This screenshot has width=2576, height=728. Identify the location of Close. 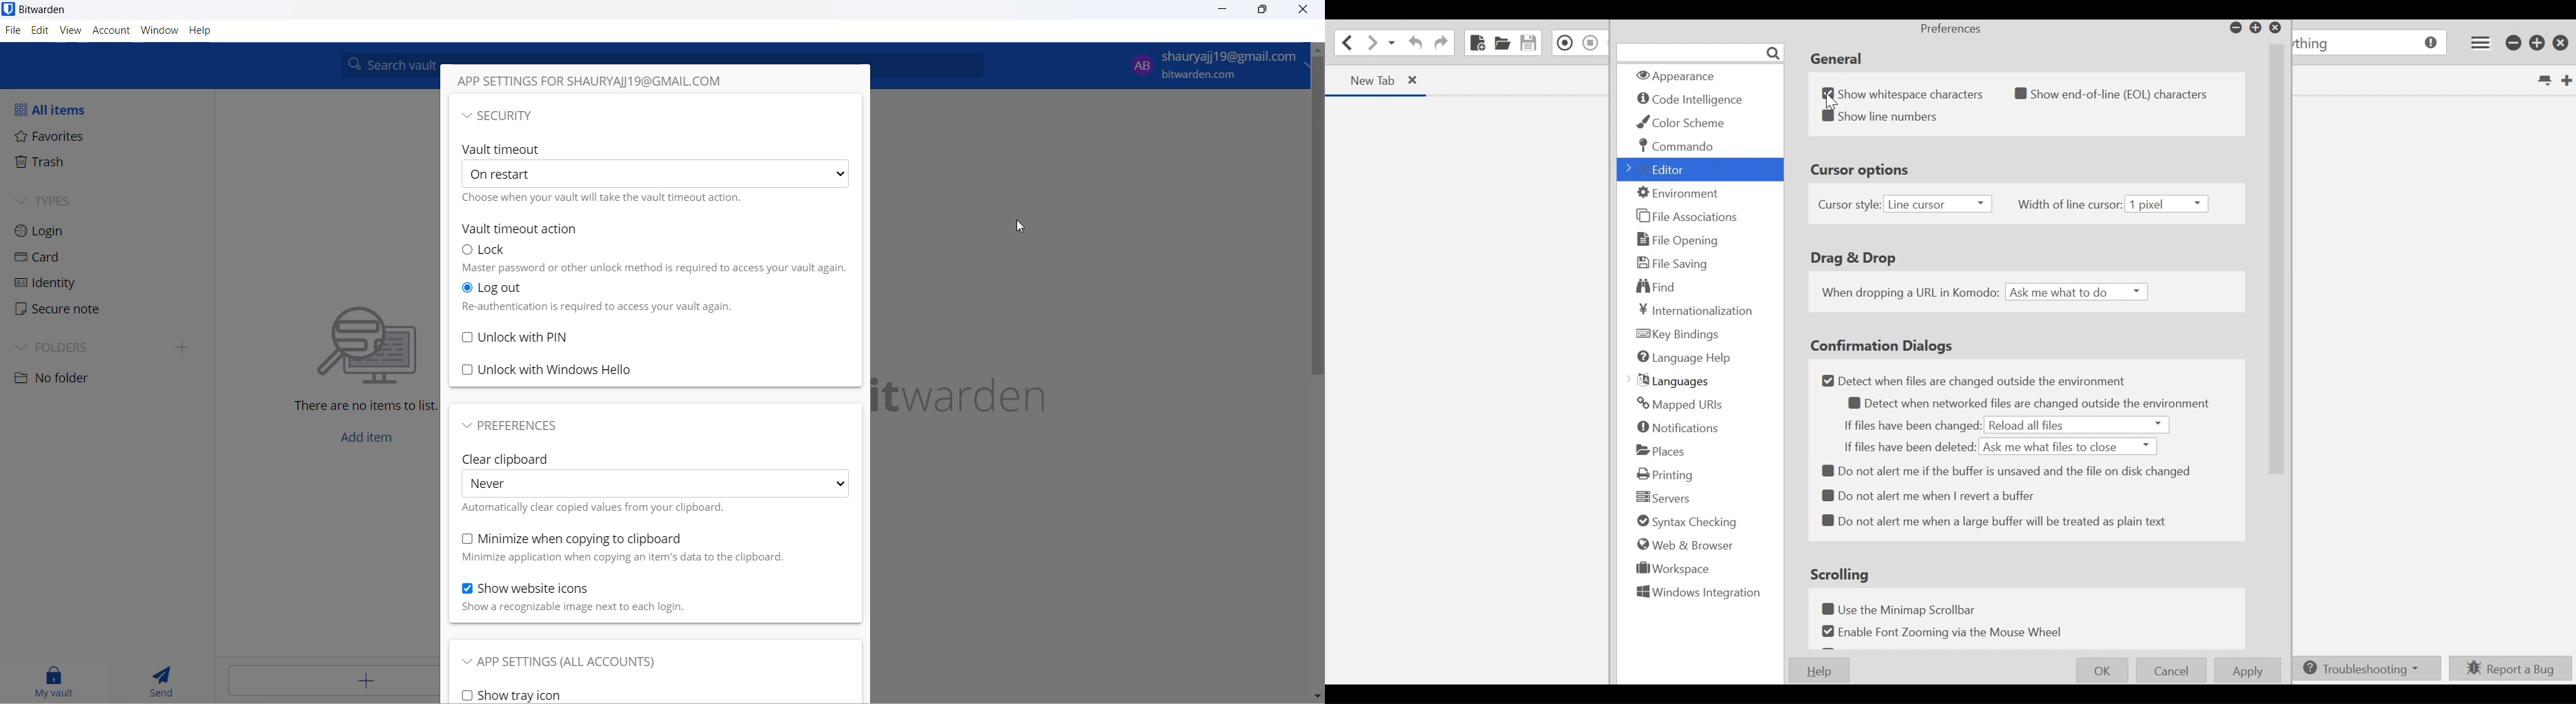
(2276, 28).